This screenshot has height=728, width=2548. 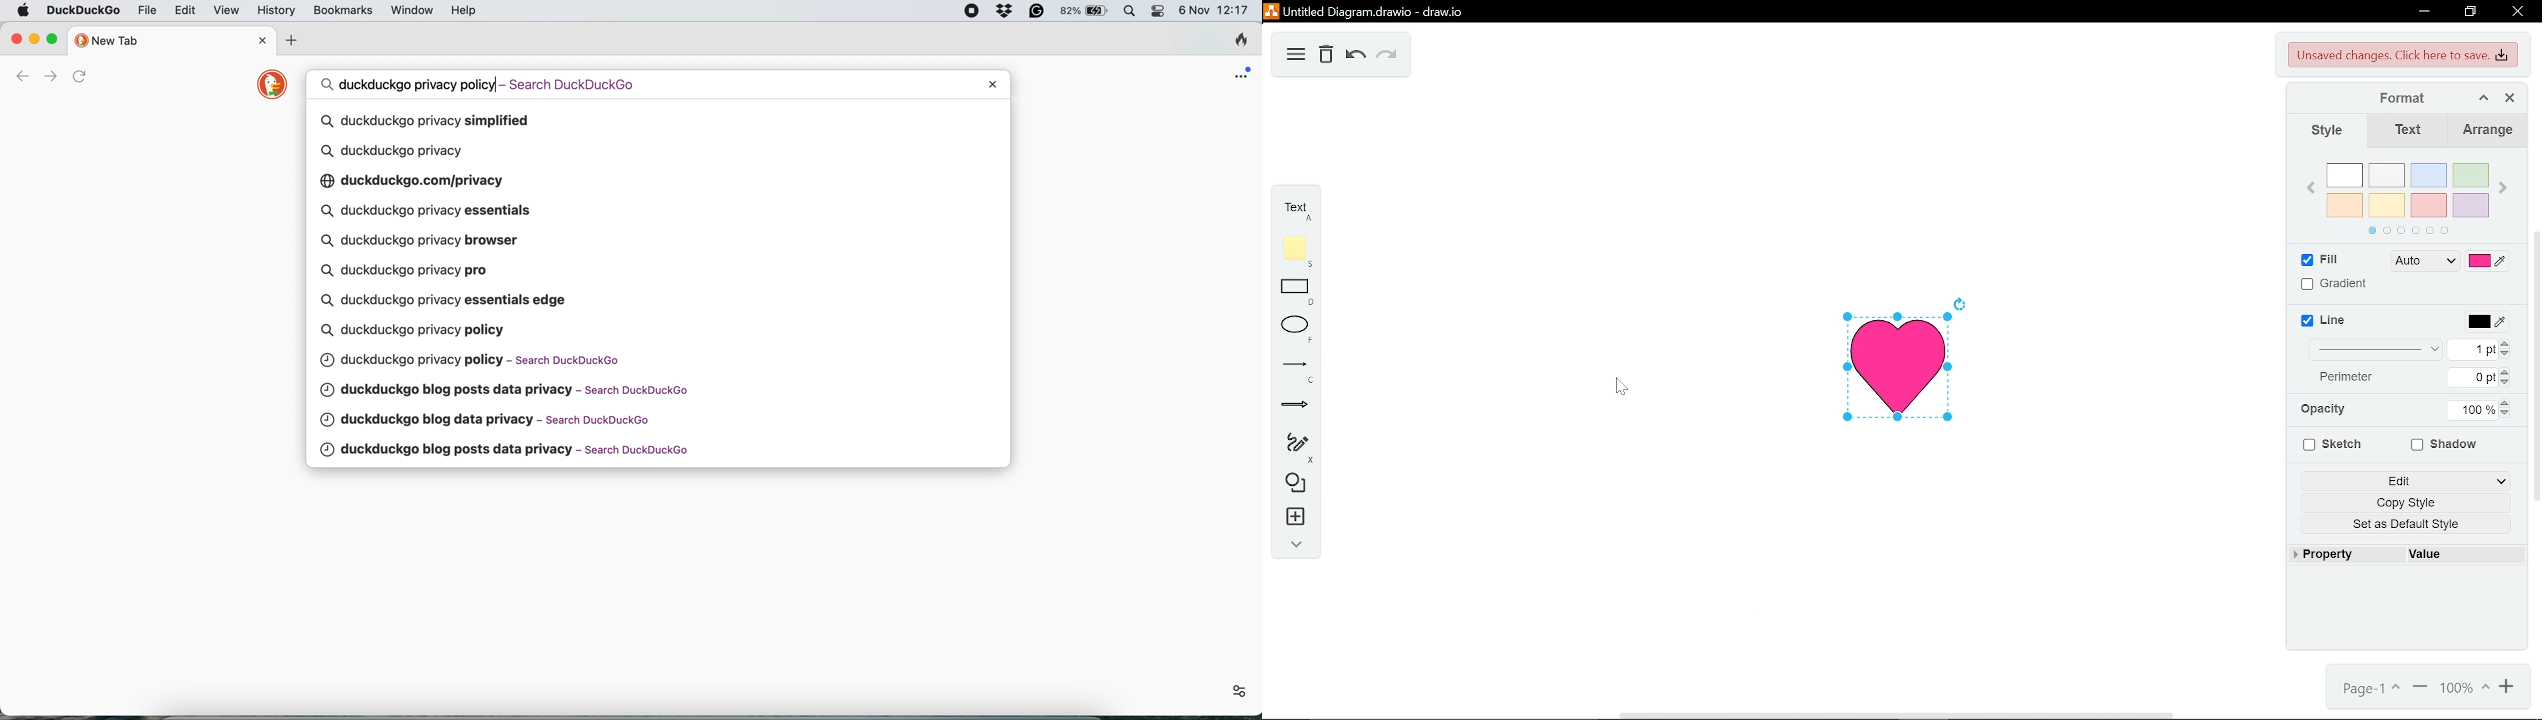 I want to click on arrange, so click(x=2488, y=132).